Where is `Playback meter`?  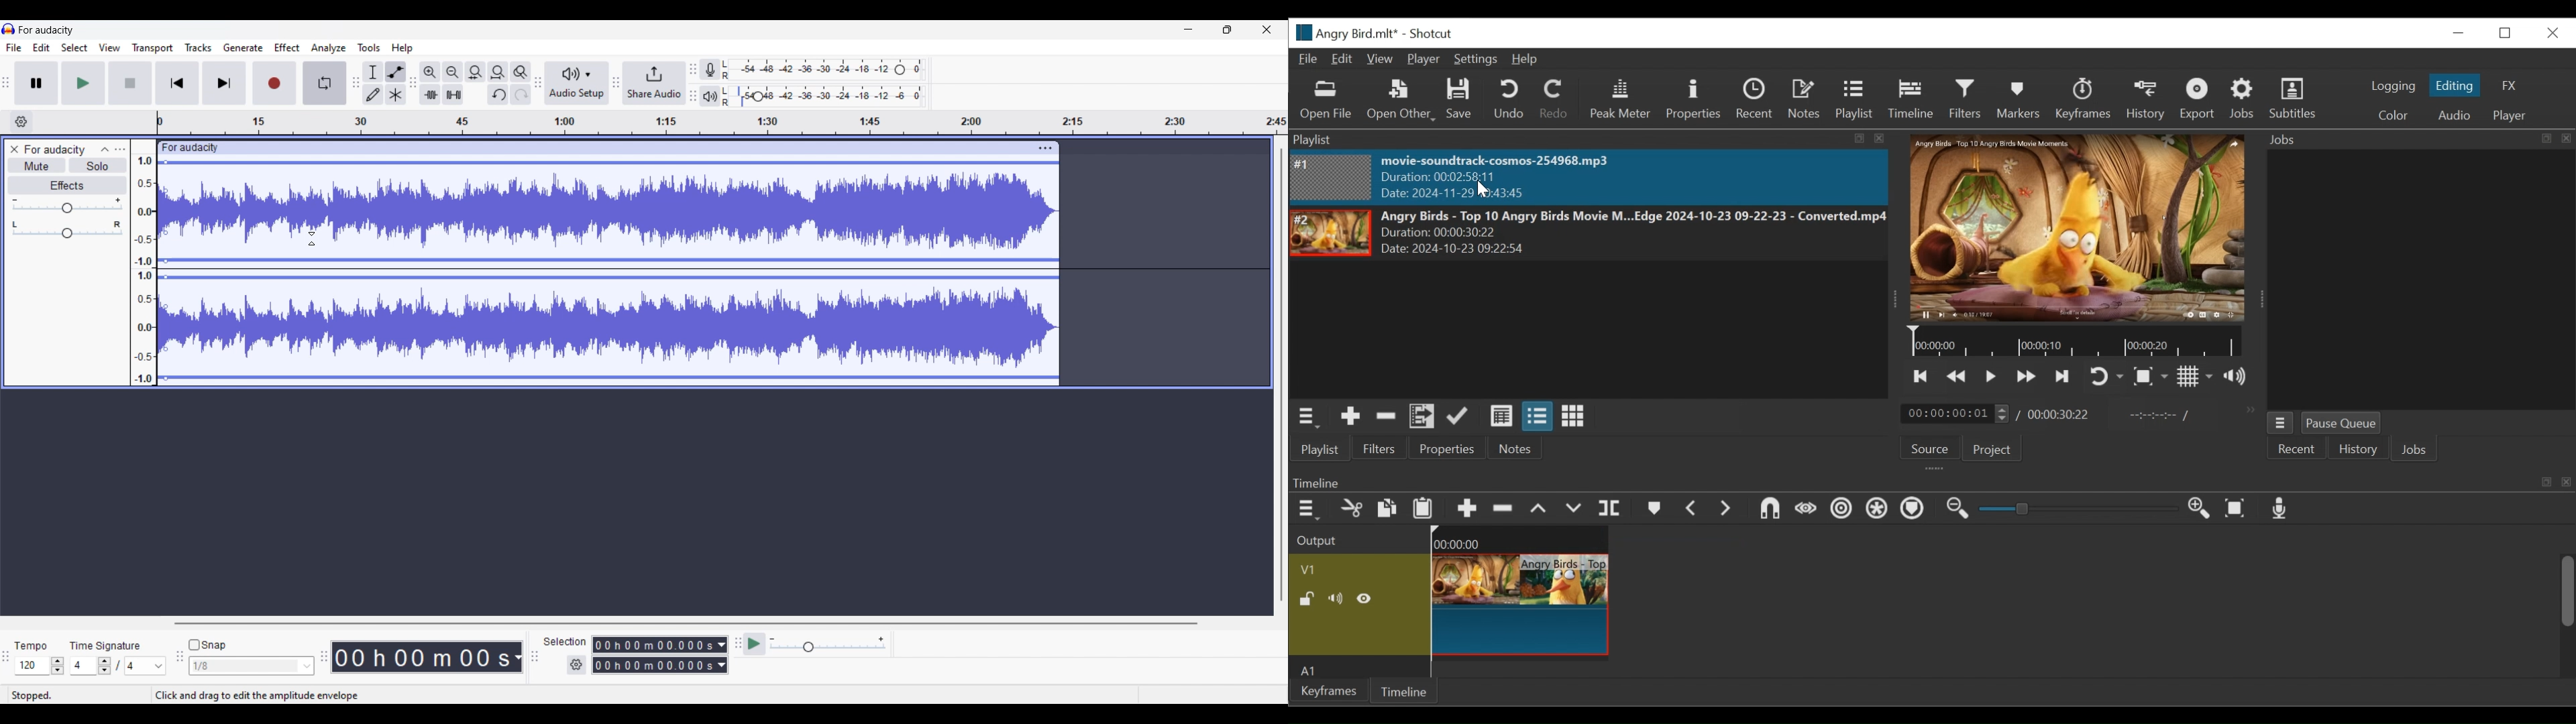
Playback meter is located at coordinates (710, 96).